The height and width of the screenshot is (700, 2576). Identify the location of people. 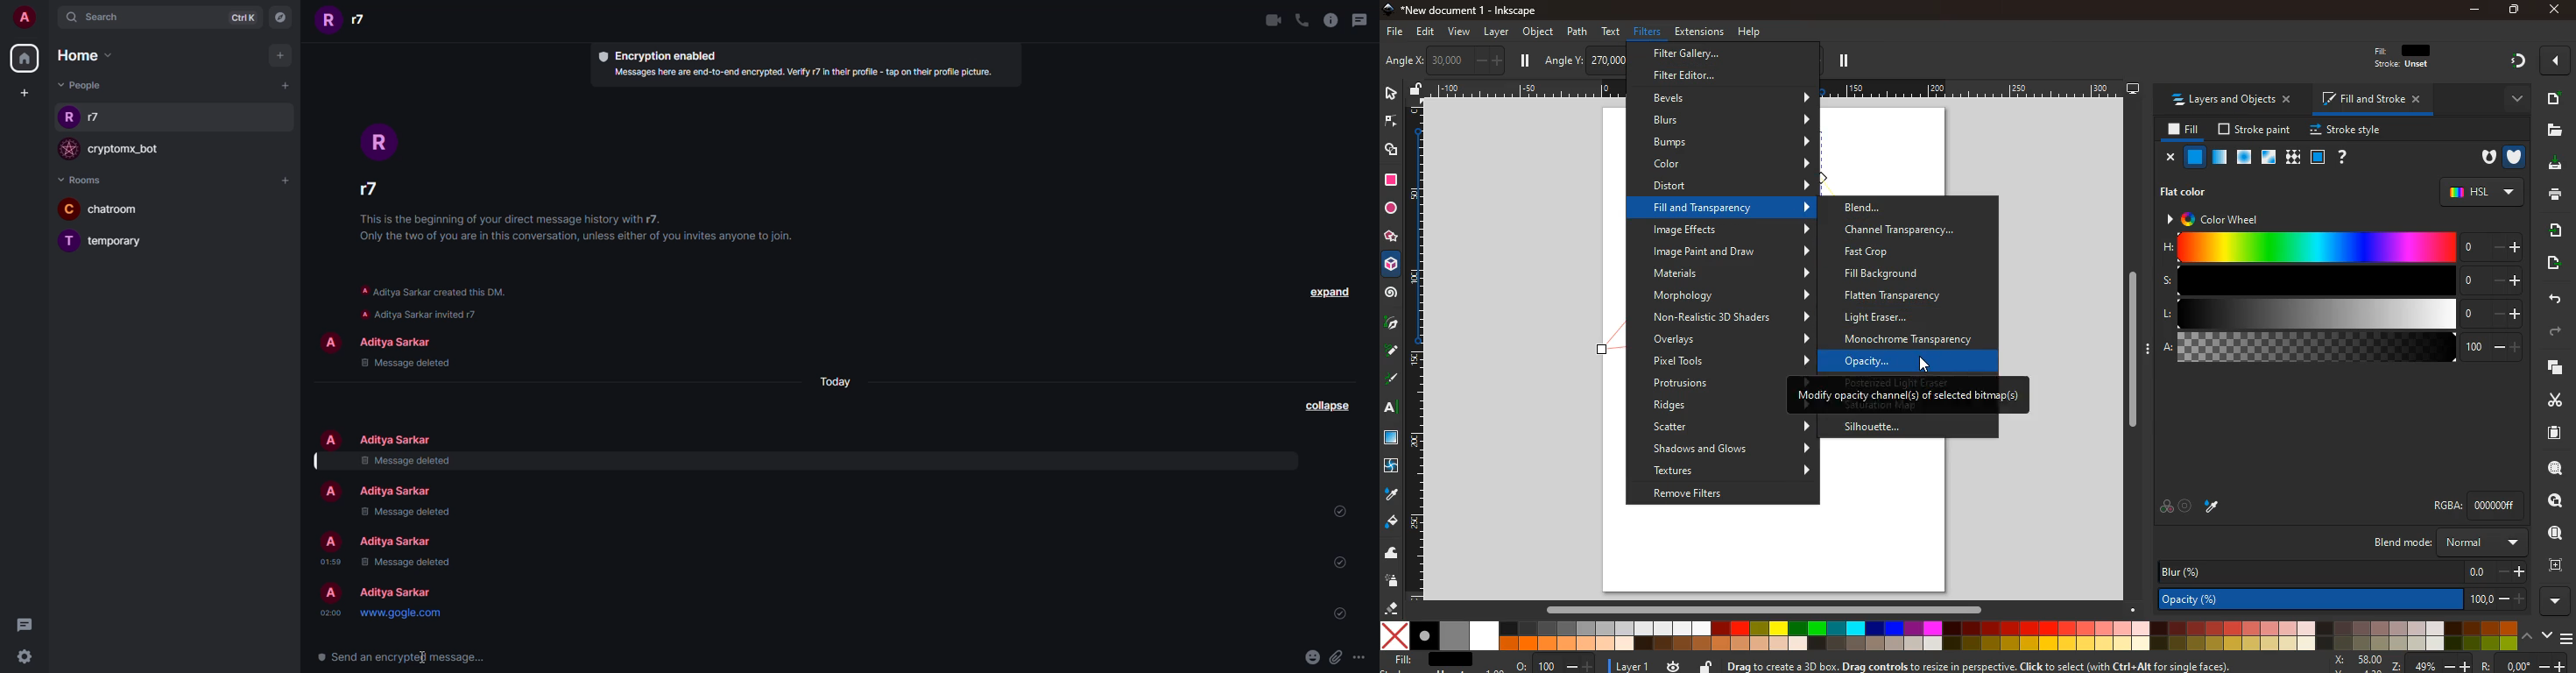
(80, 86).